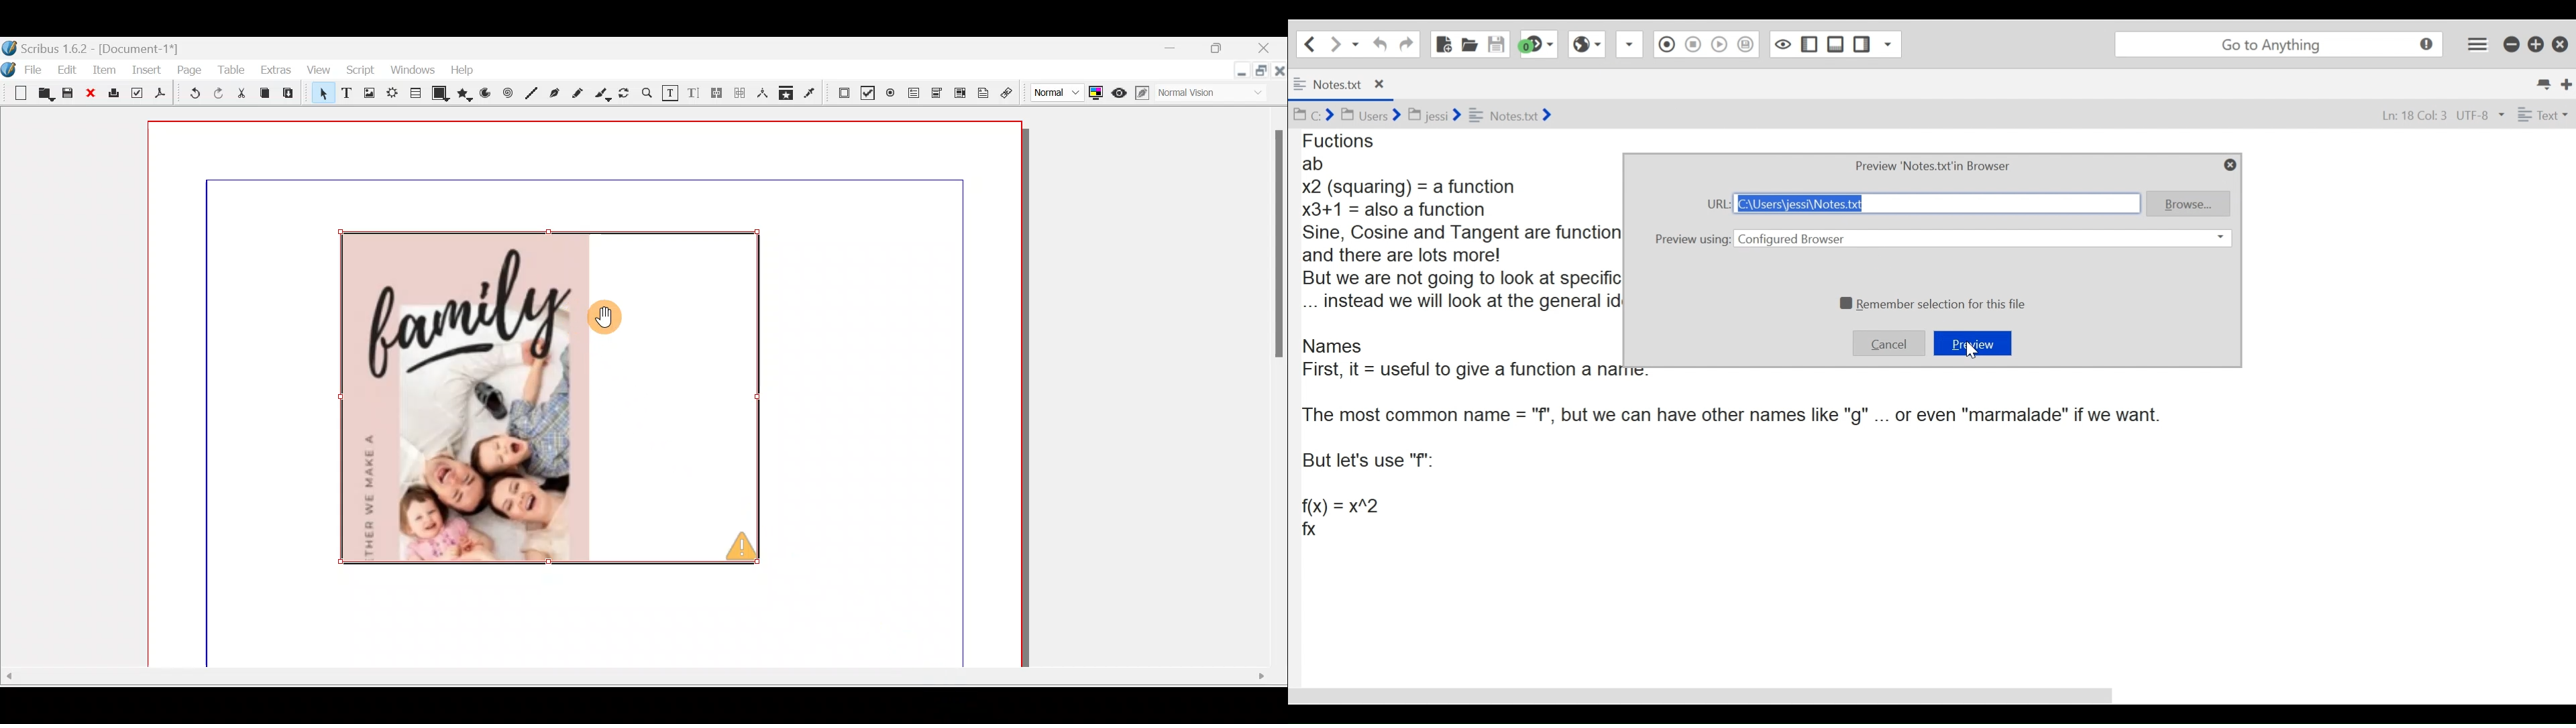  What do you see at coordinates (603, 95) in the screenshot?
I see `Calligraphic line` at bounding box center [603, 95].